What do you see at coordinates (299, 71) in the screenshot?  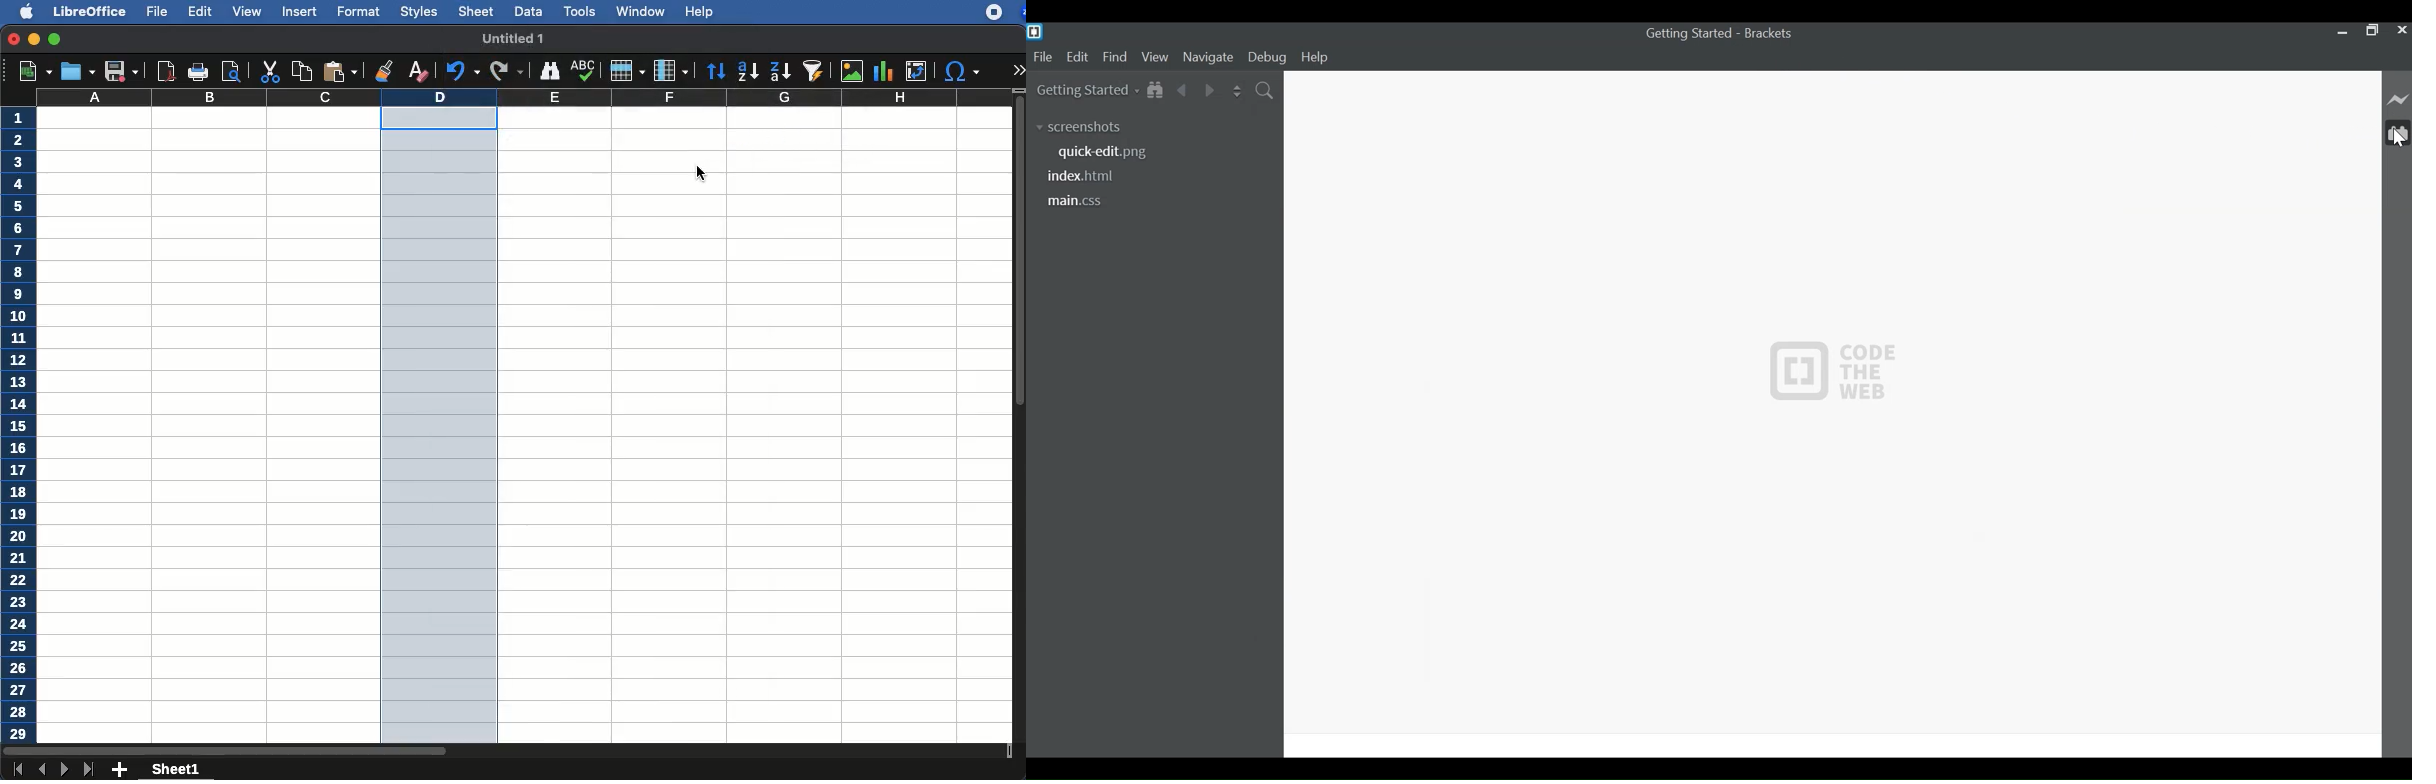 I see `copy` at bounding box center [299, 71].